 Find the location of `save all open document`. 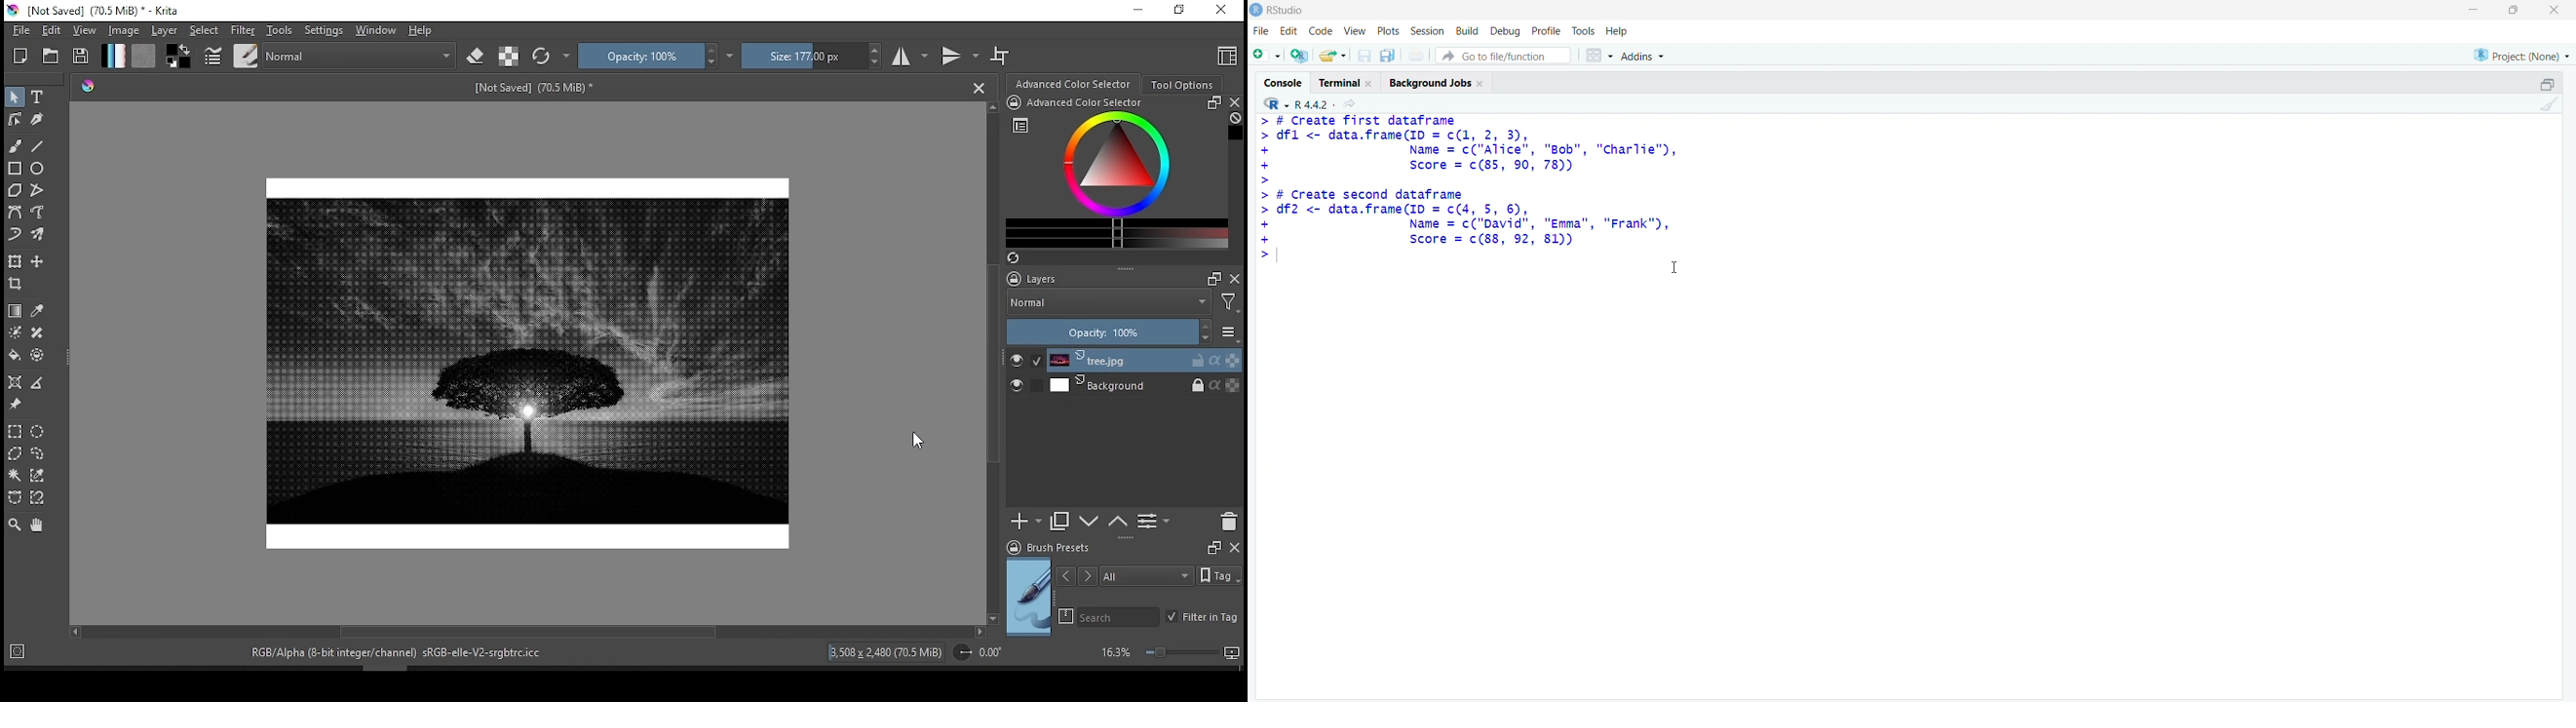

save all open document is located at coordinates (1388, 56).